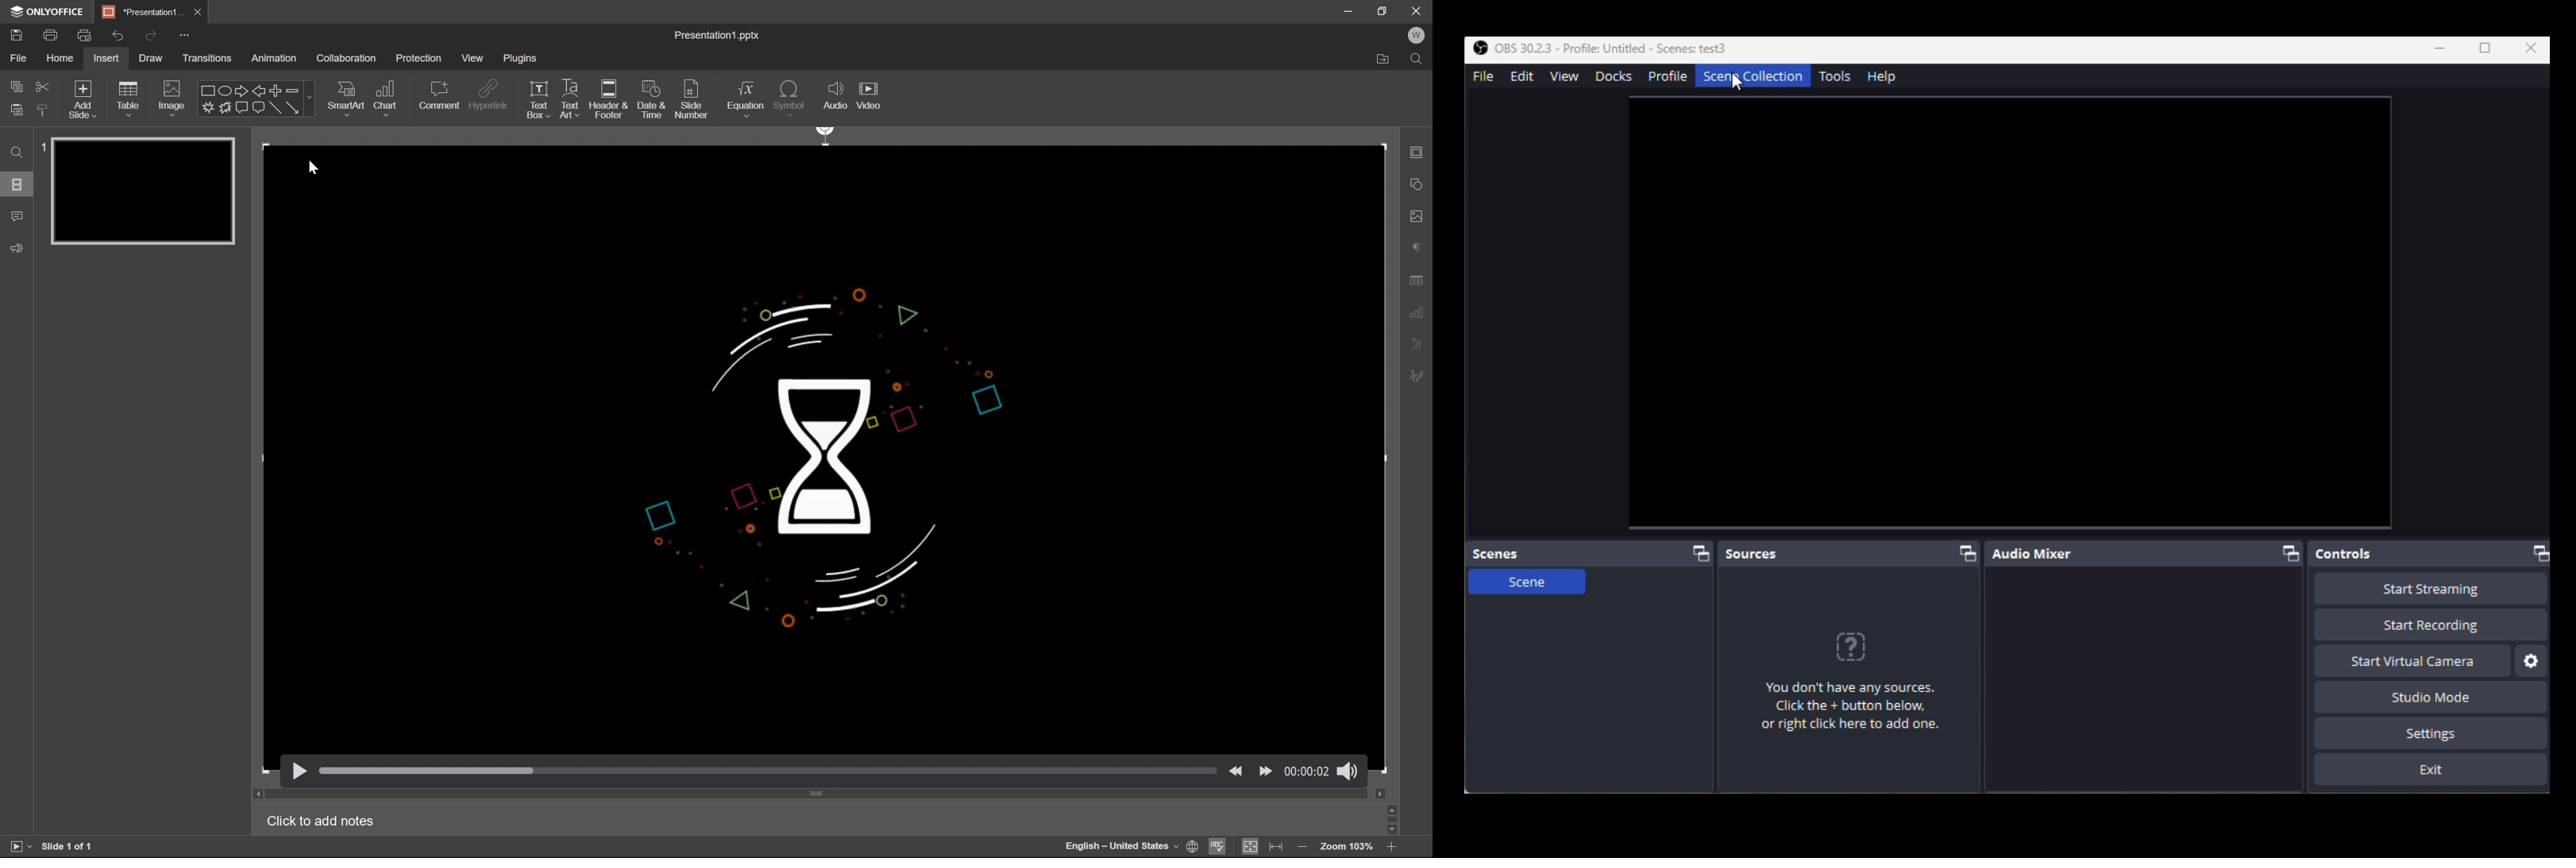 This screenshot has height=868, width=2576. Describe the element at coordinates (201, 12) in the screenshot. I see `close` at that location.